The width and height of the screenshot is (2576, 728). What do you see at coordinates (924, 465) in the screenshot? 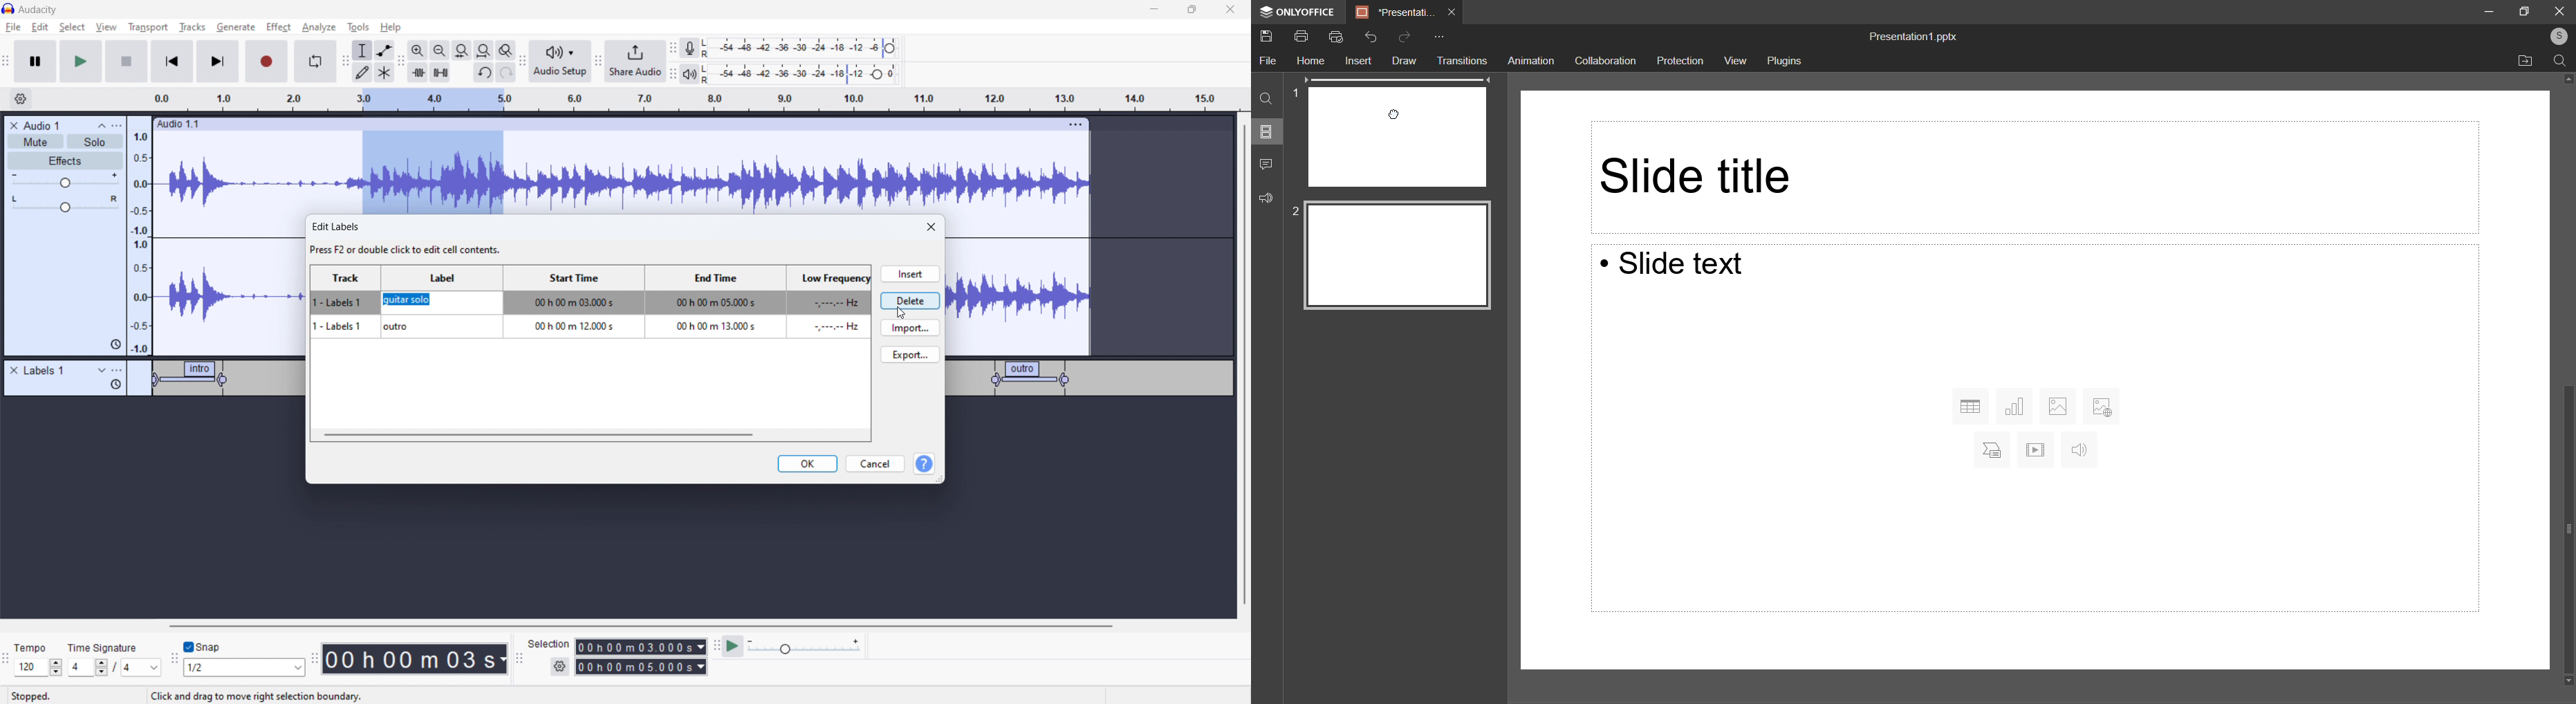
I see `help` at bounding box center [924, 465].